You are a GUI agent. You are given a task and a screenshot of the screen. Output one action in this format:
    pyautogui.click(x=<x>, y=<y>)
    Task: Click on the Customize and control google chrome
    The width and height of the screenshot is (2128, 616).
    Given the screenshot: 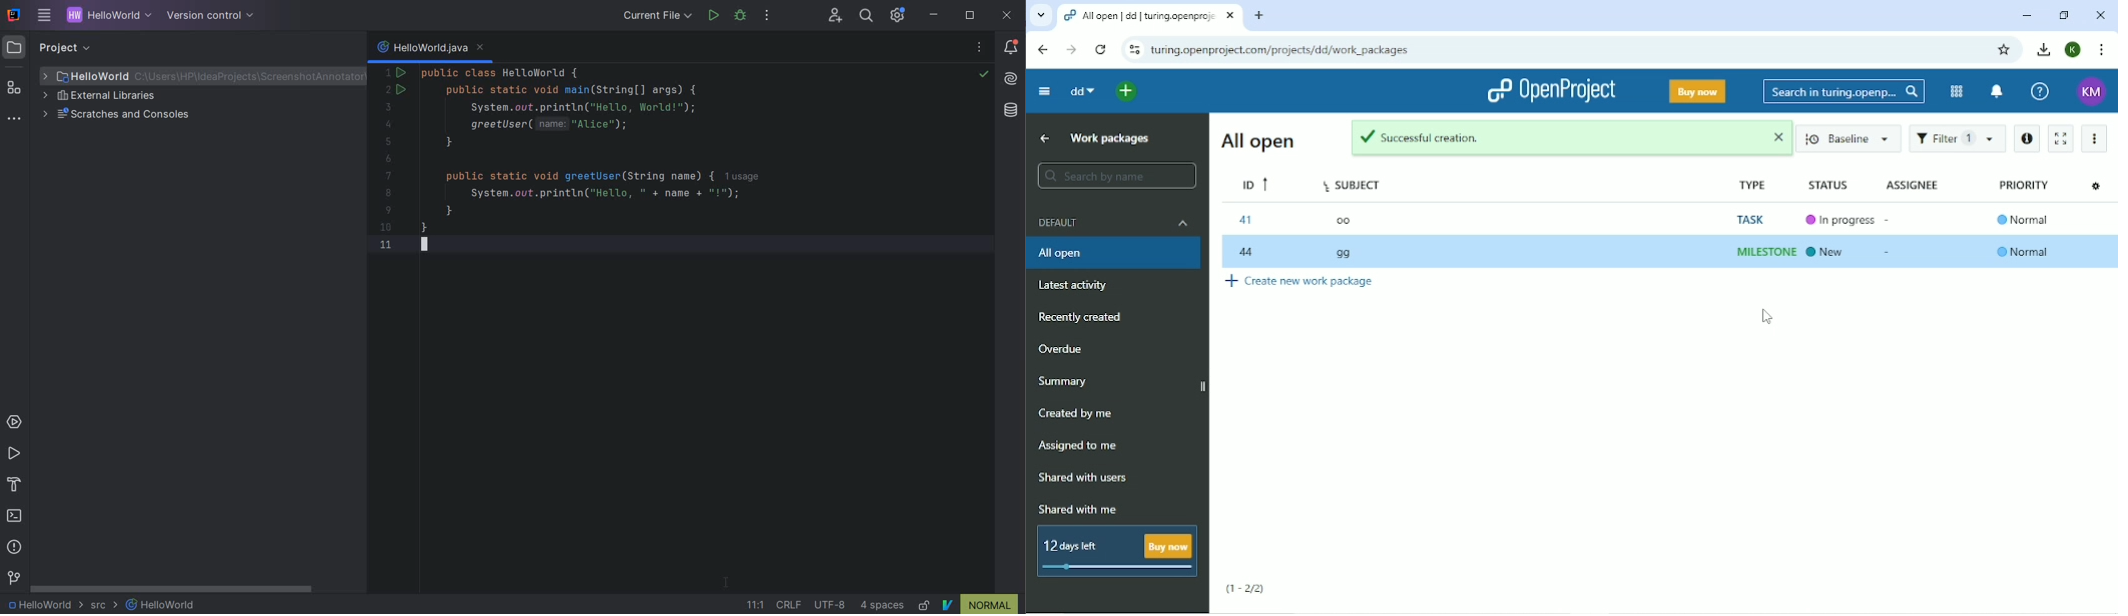 What is the action you would take?
    pyautogui.click(x=2100, y=50)
    